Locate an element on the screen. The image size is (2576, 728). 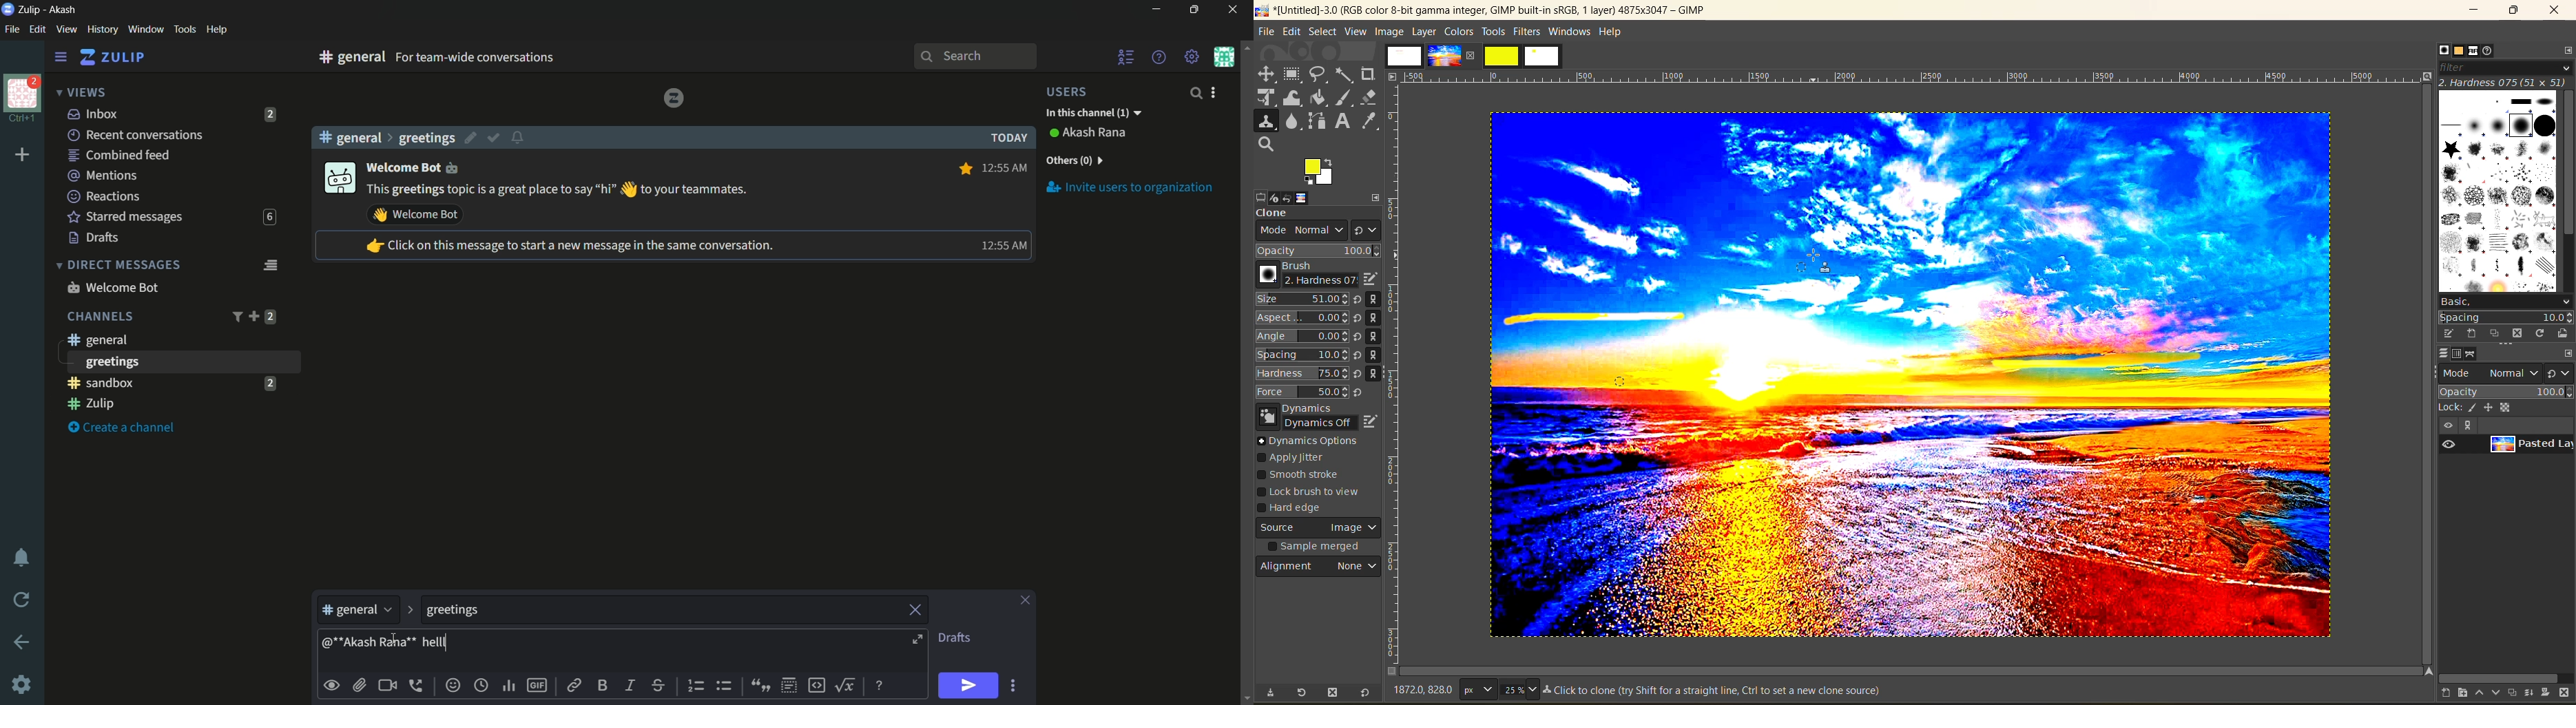
message formatting is located at coordinates (881, 684).